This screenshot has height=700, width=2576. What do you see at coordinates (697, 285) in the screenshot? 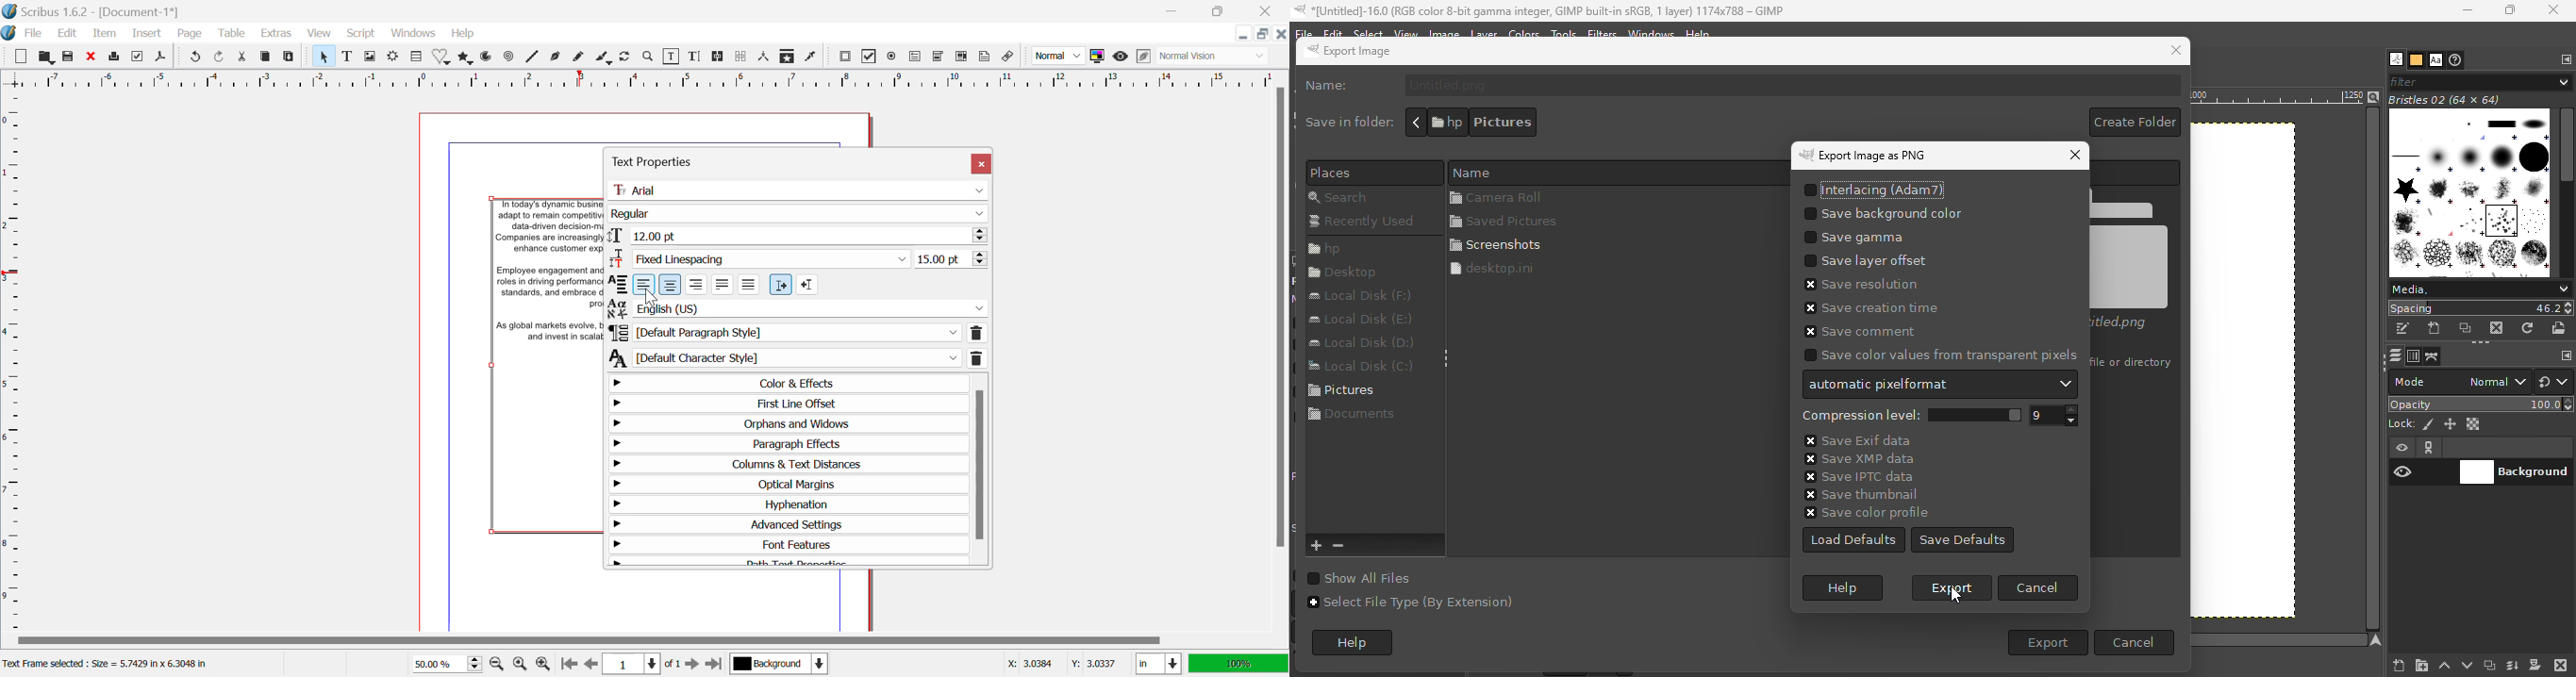
I see `Right Align` at bounding box center [697, 285].